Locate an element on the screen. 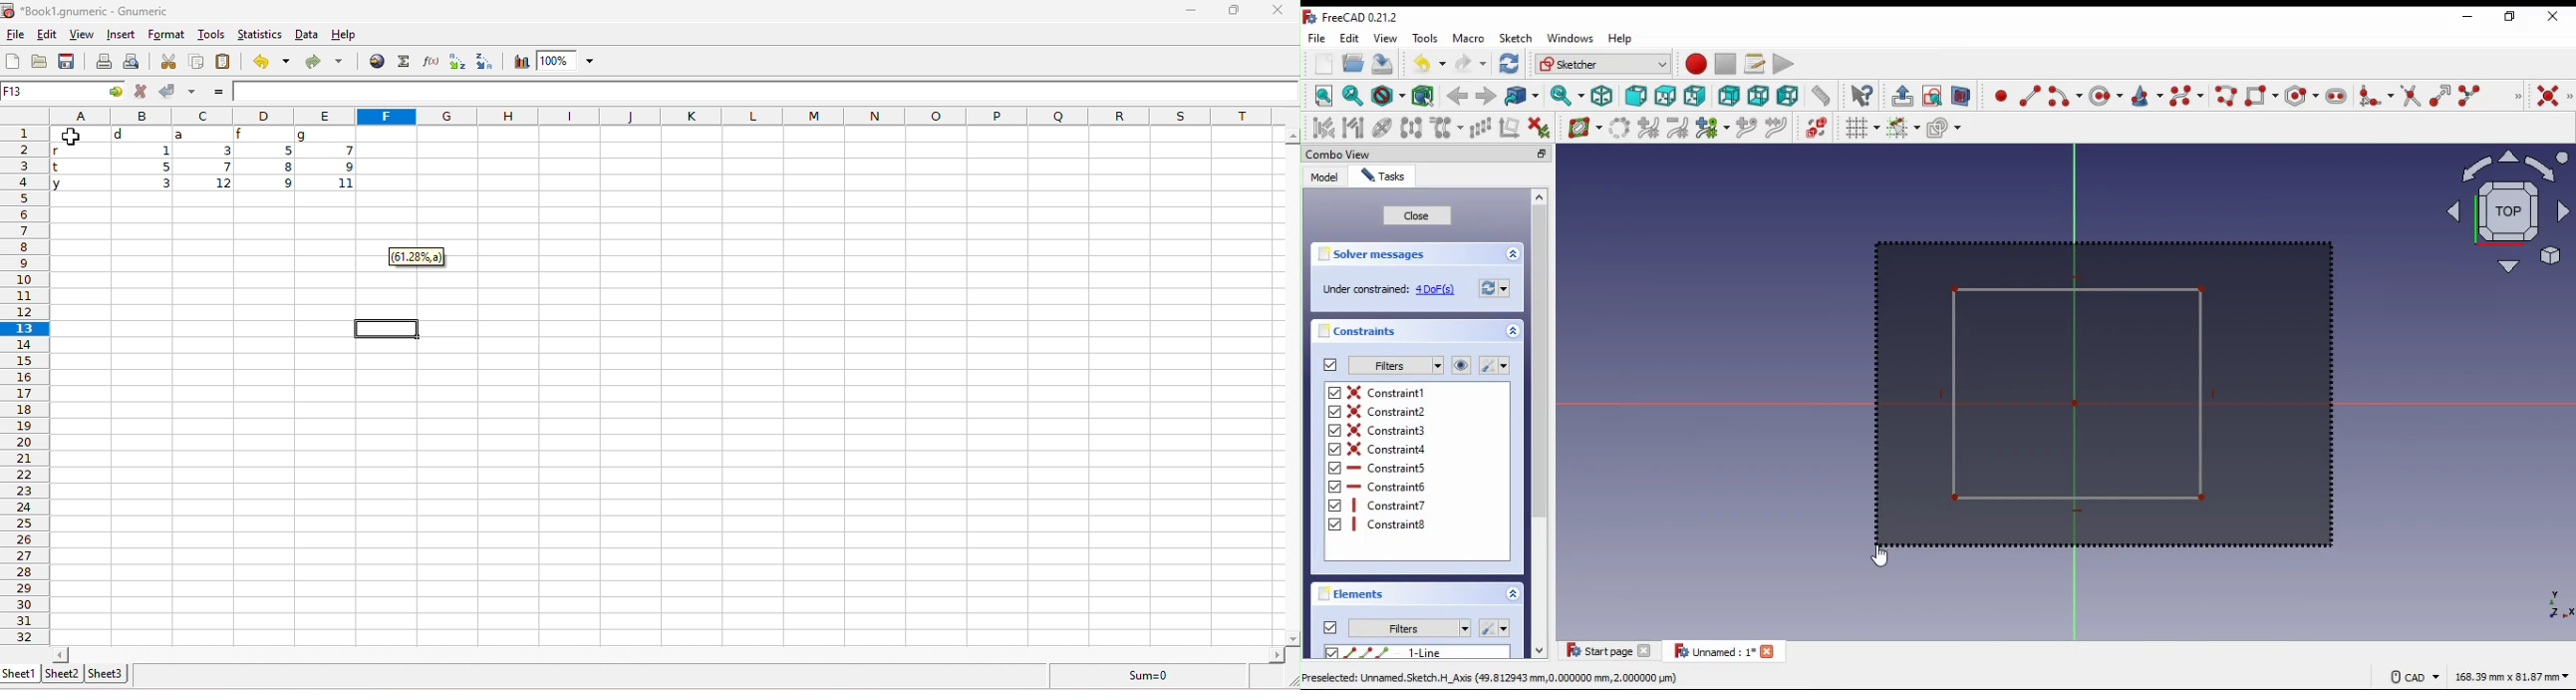  remove all axes alignment is located at coordinates (1510, 127).